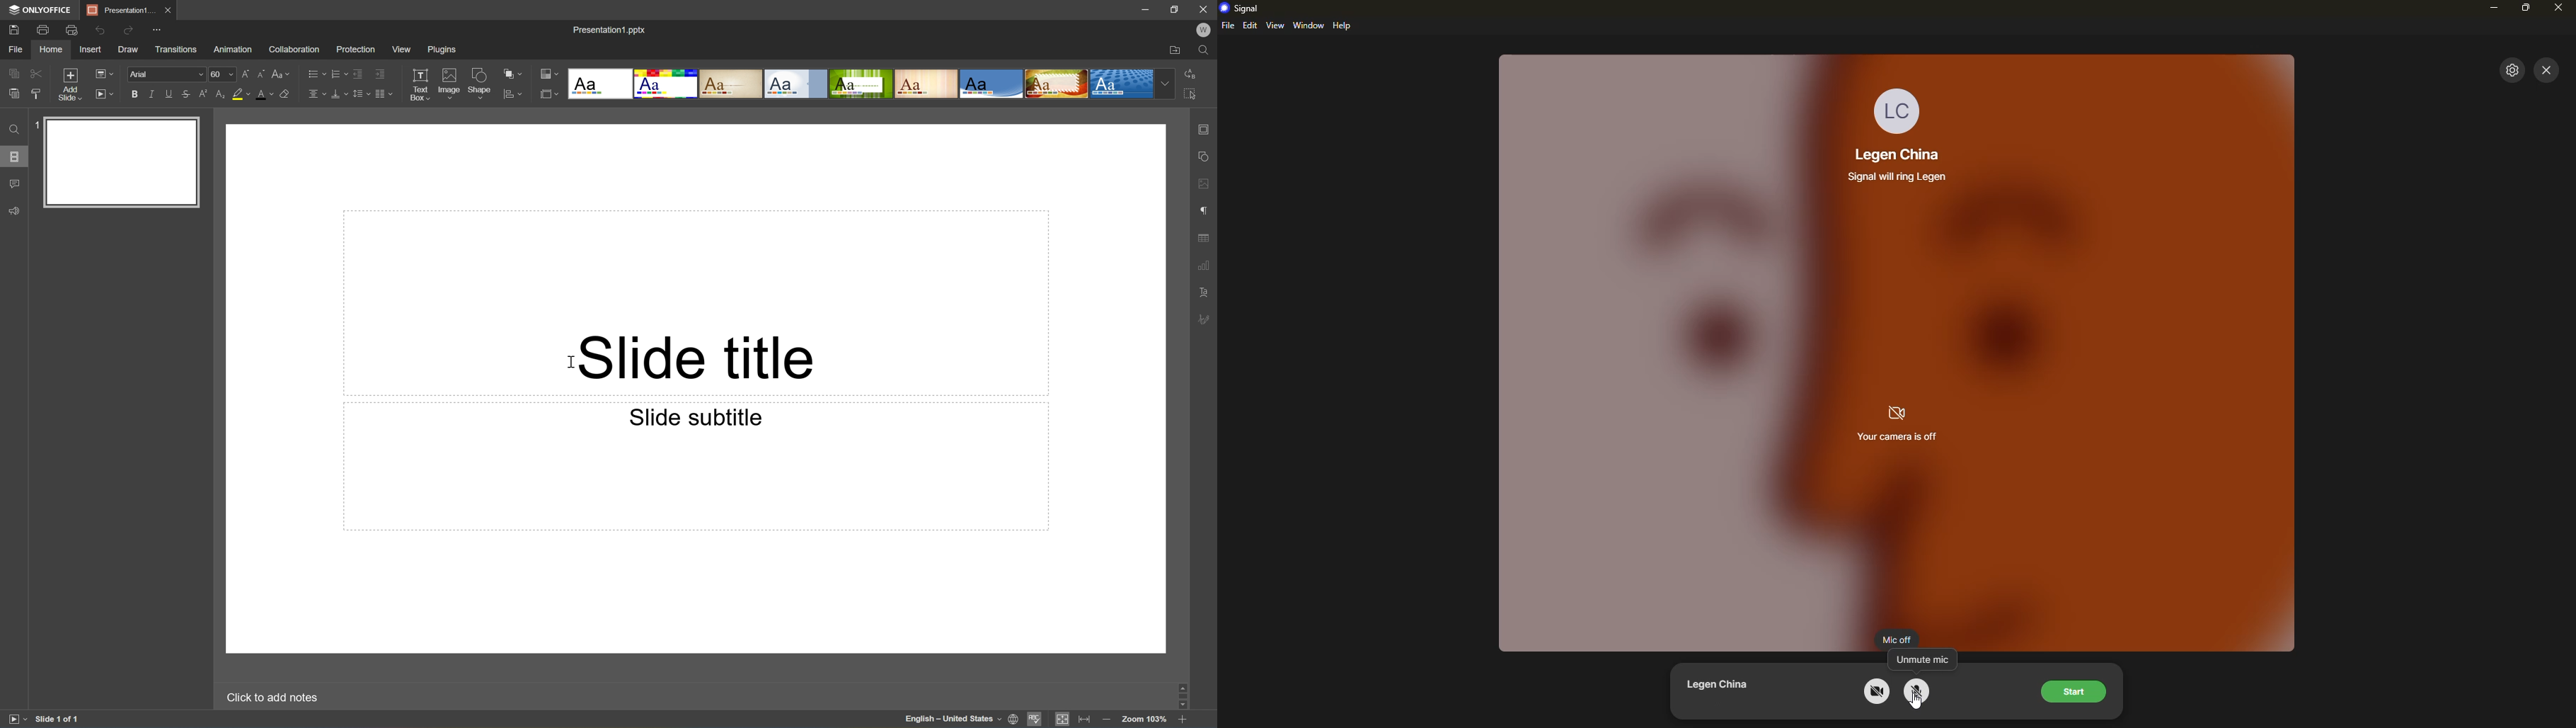  I want to click on Undo, so click(97, 31).